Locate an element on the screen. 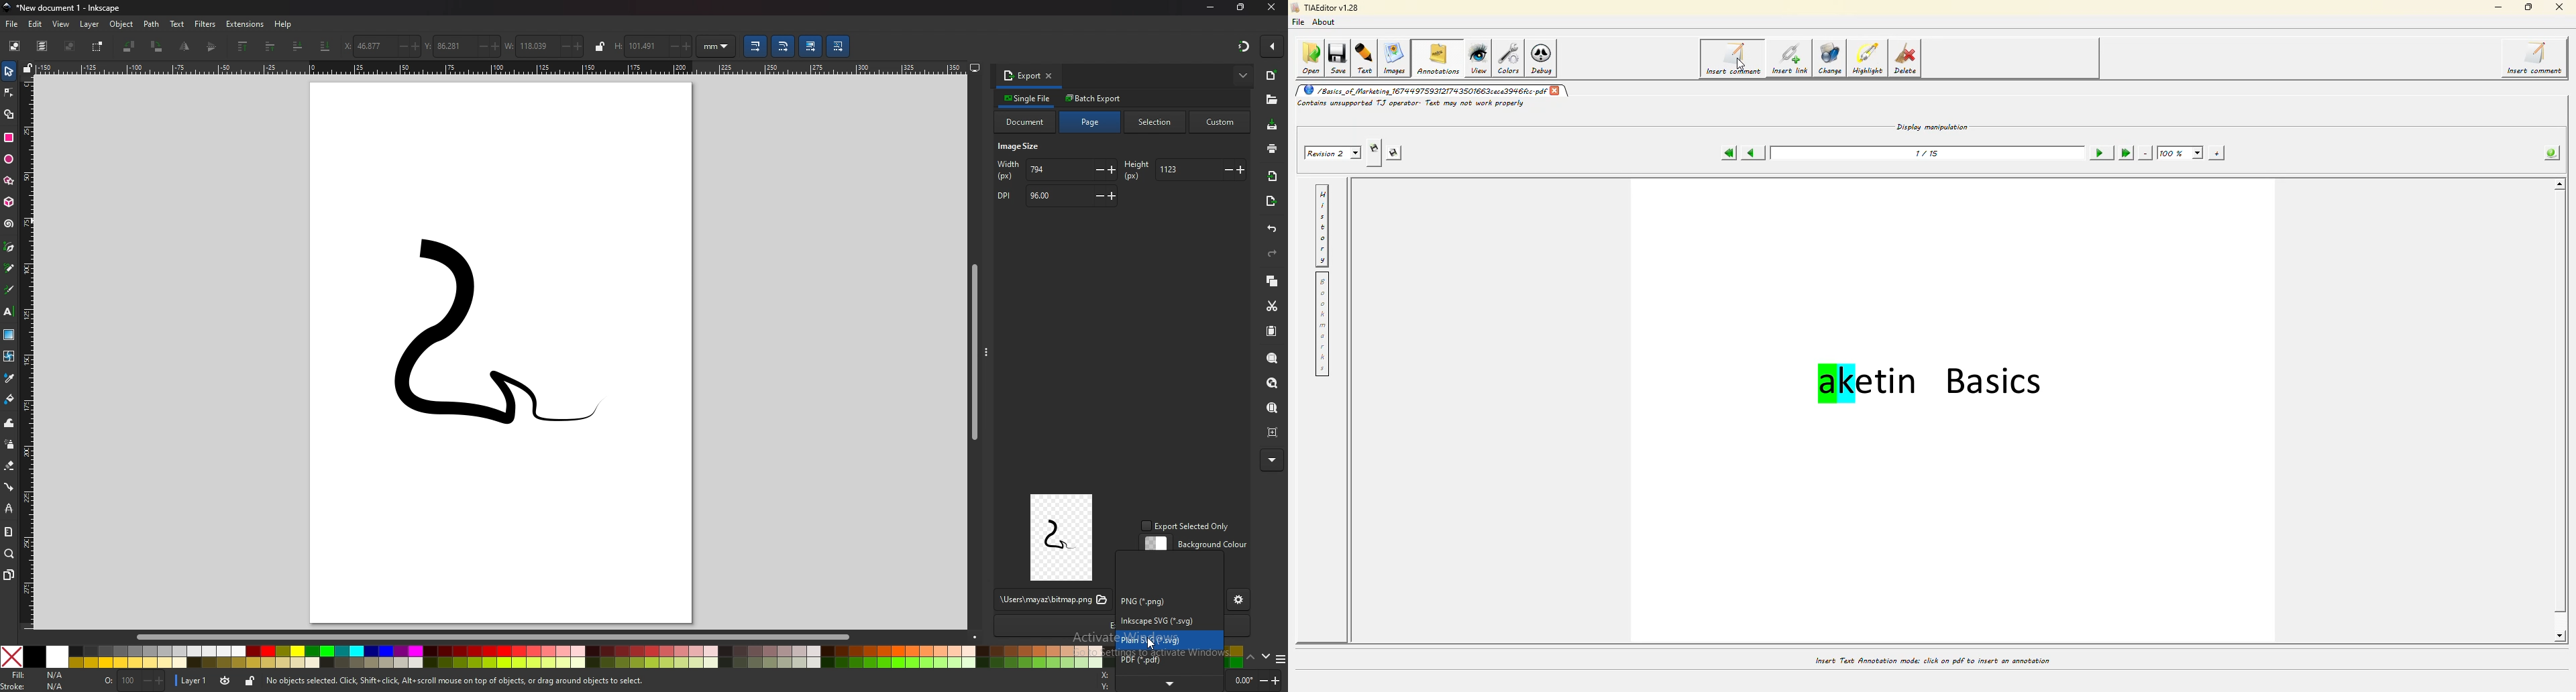 This screenshot has height=700, width=2576. single file is located at coordinates (1028, 98).